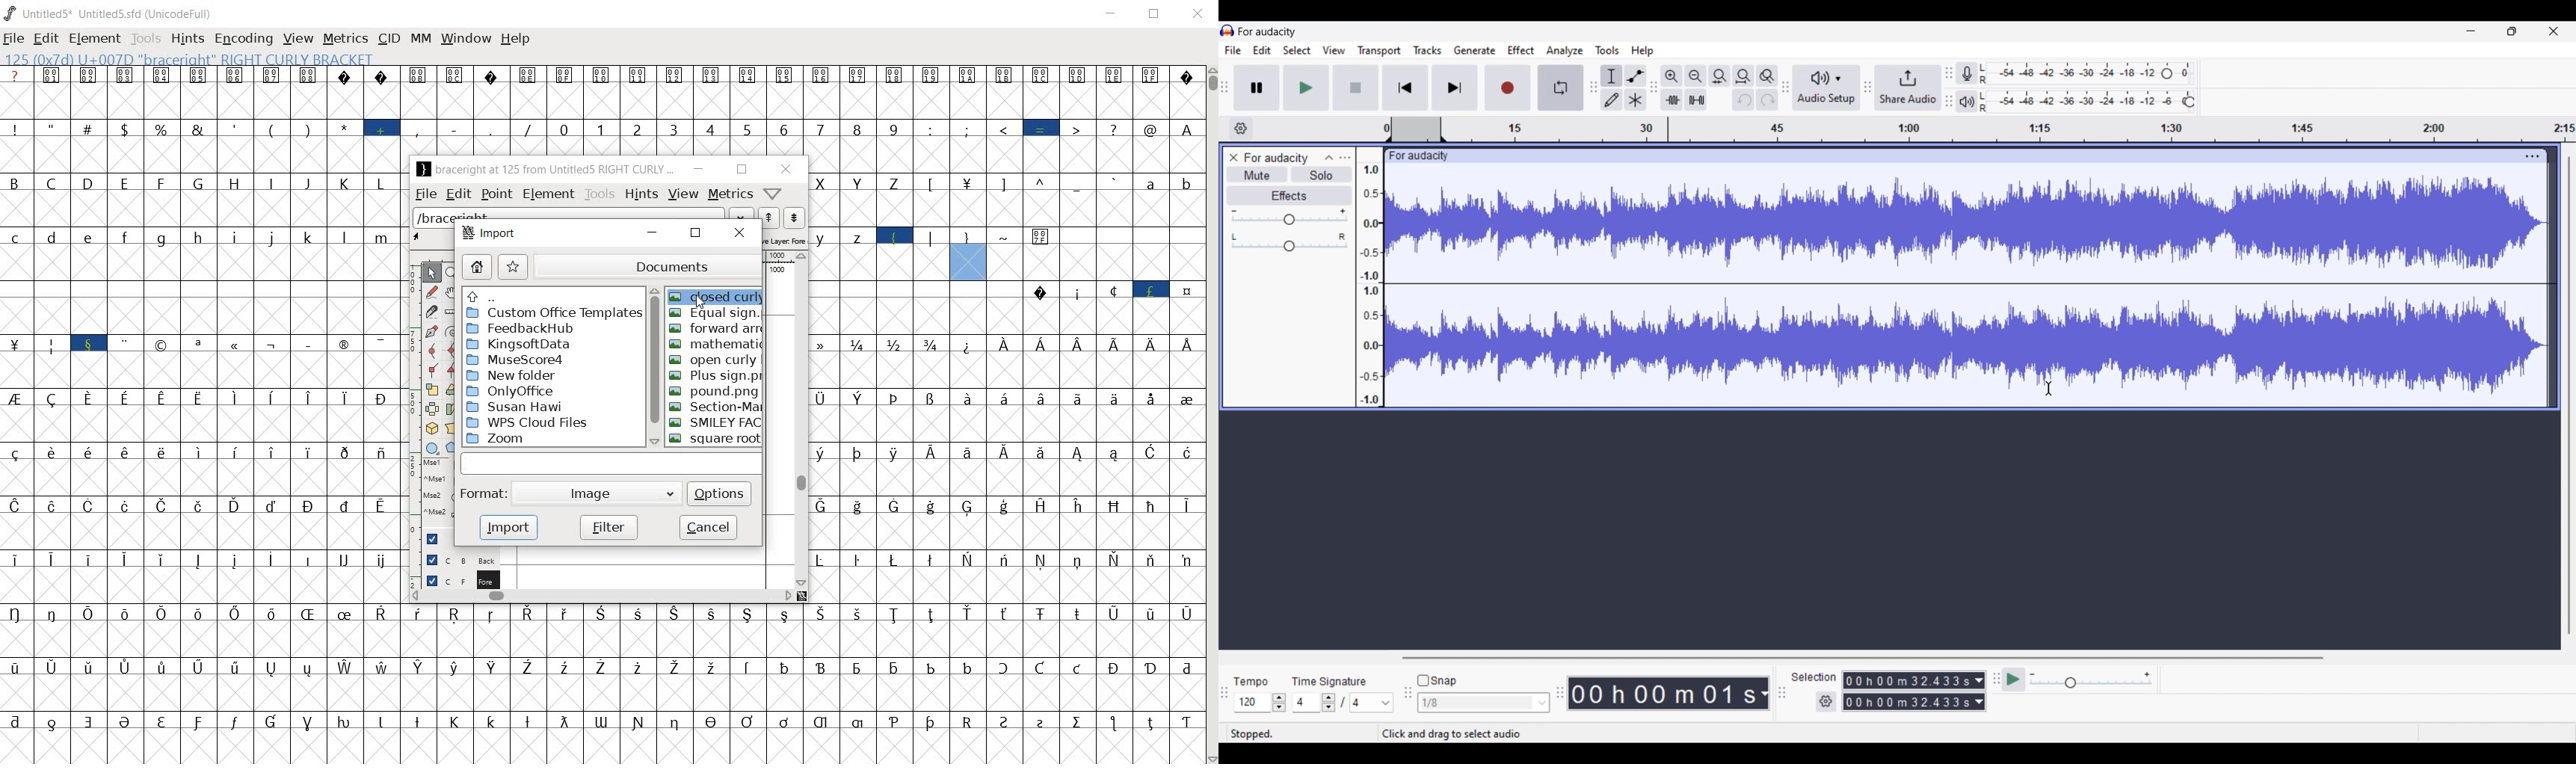  Describe the element at coordinates (641, 194) in the screenshot. I see `hints` at that location.